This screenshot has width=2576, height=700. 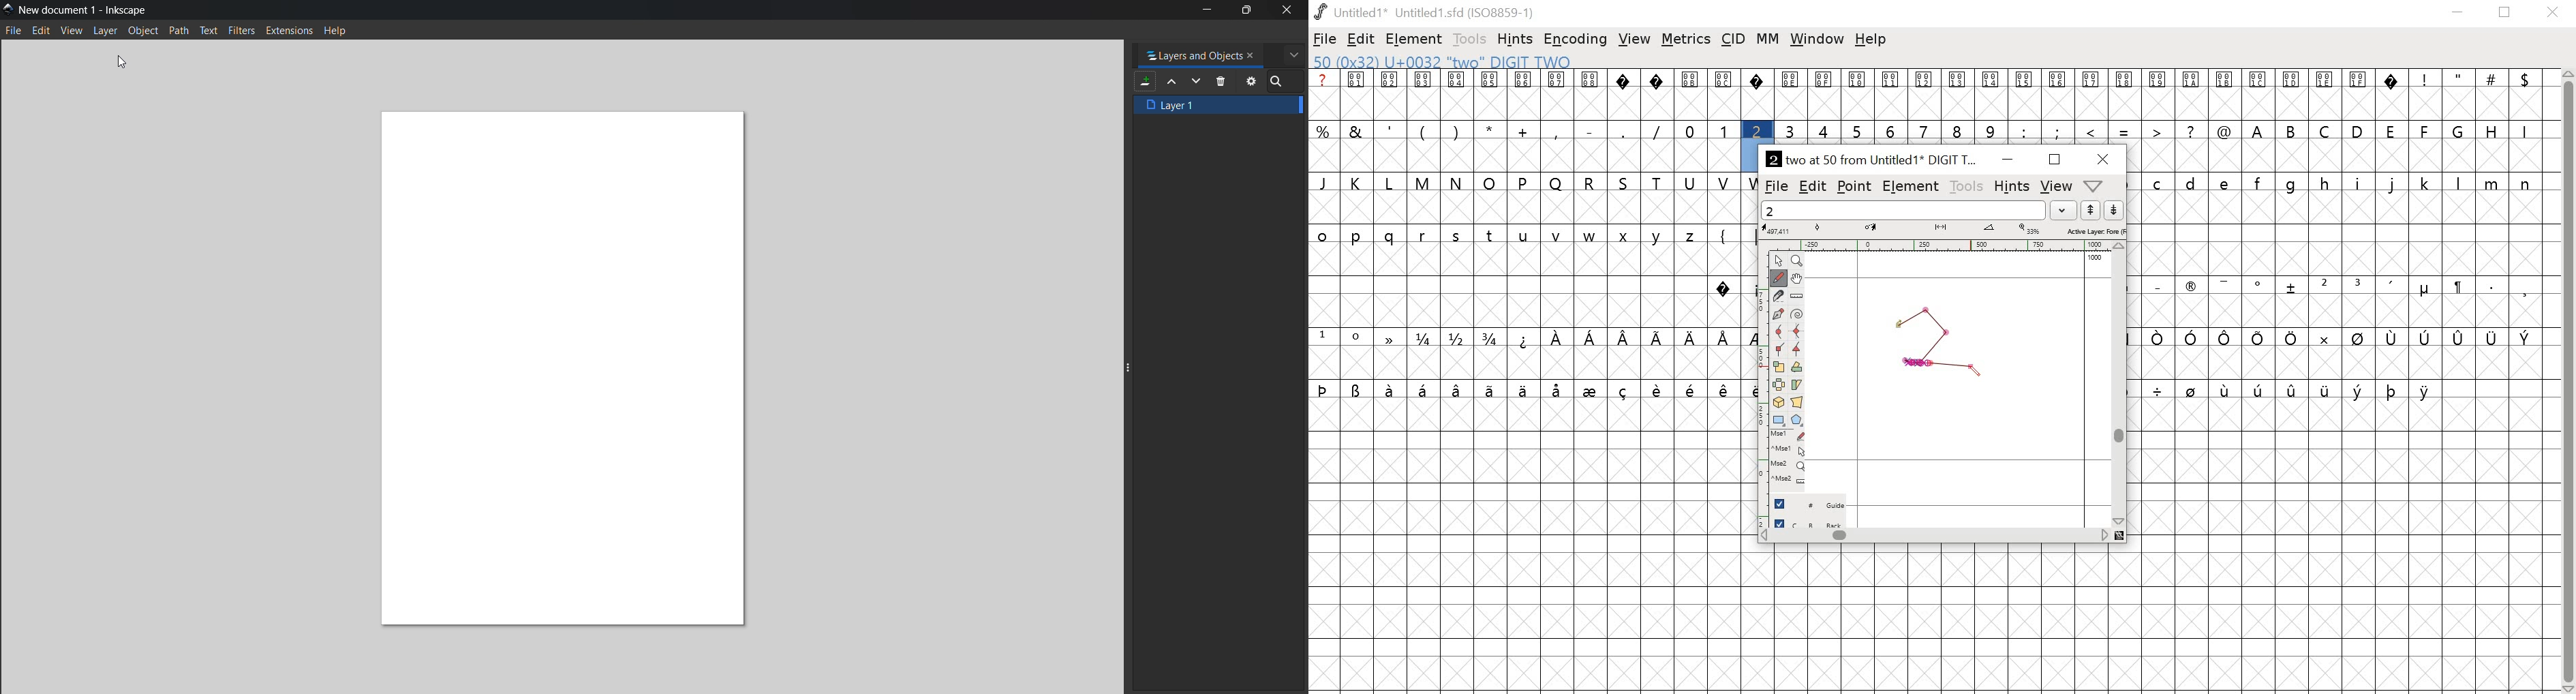 What do you see at coordinates (2055, 186) in the screenshot?
I see `view` at bounding box center [2055, 186].